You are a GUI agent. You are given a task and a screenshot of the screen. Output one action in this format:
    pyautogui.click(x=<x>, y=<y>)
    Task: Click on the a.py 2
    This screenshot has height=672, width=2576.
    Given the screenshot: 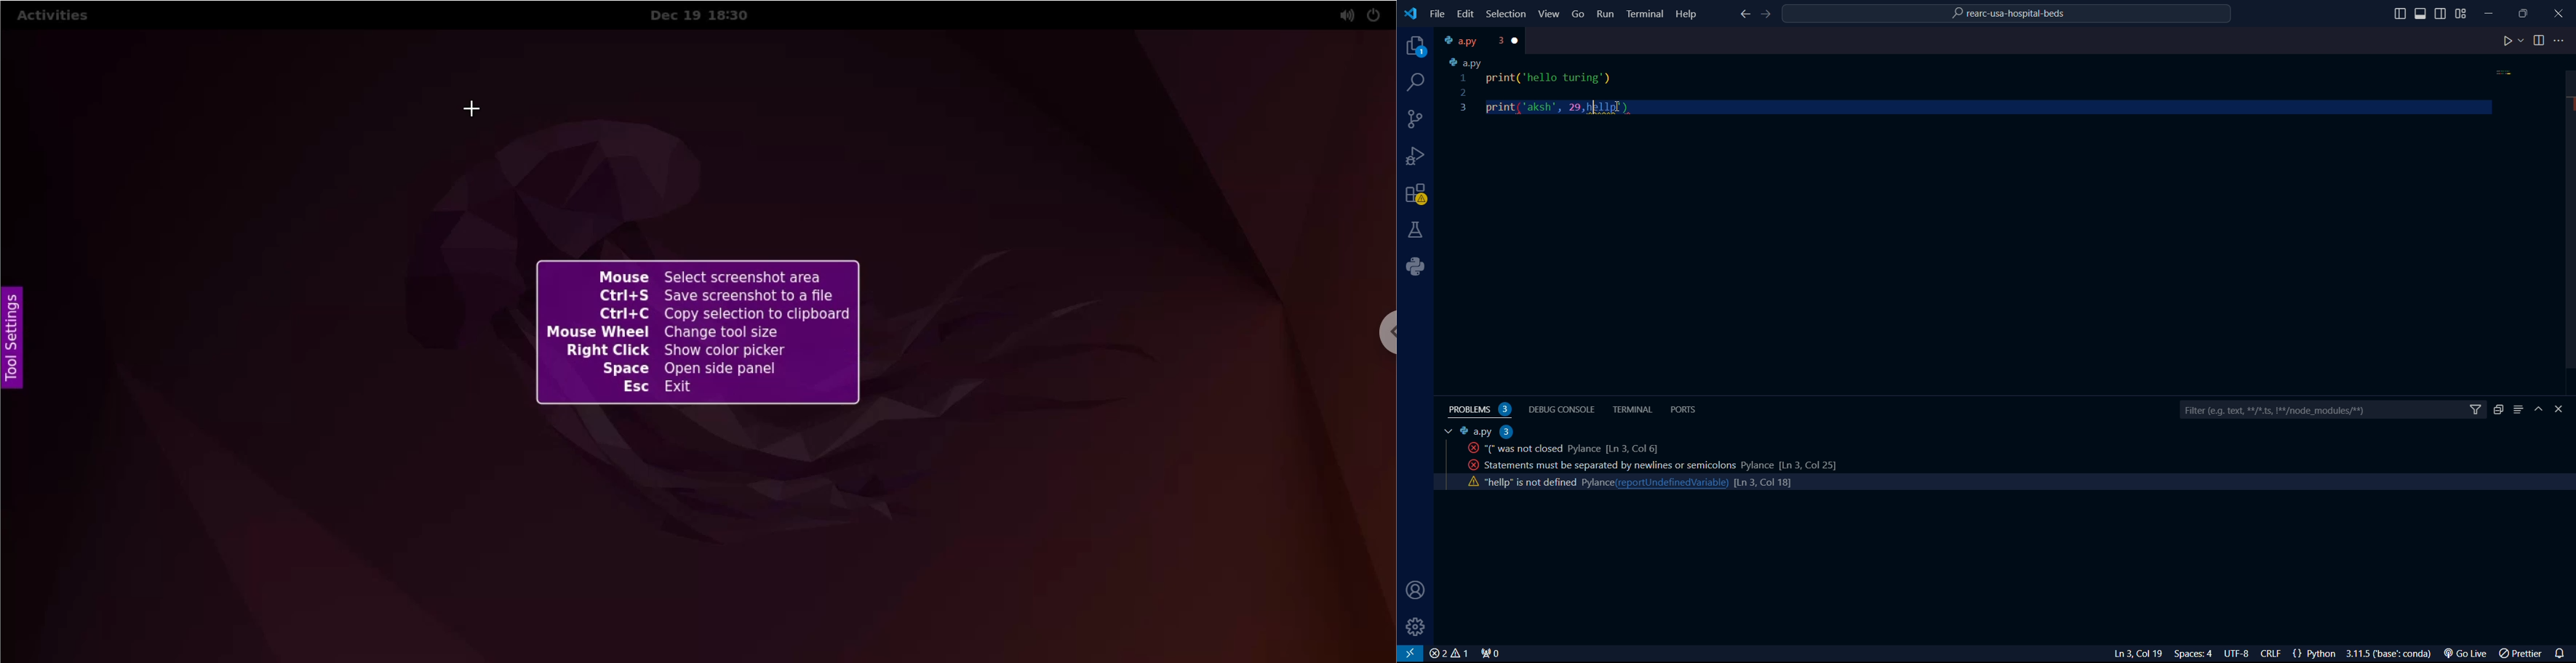 What is the action you would take?
    pyautogui.click(x=1486, y=431)
    